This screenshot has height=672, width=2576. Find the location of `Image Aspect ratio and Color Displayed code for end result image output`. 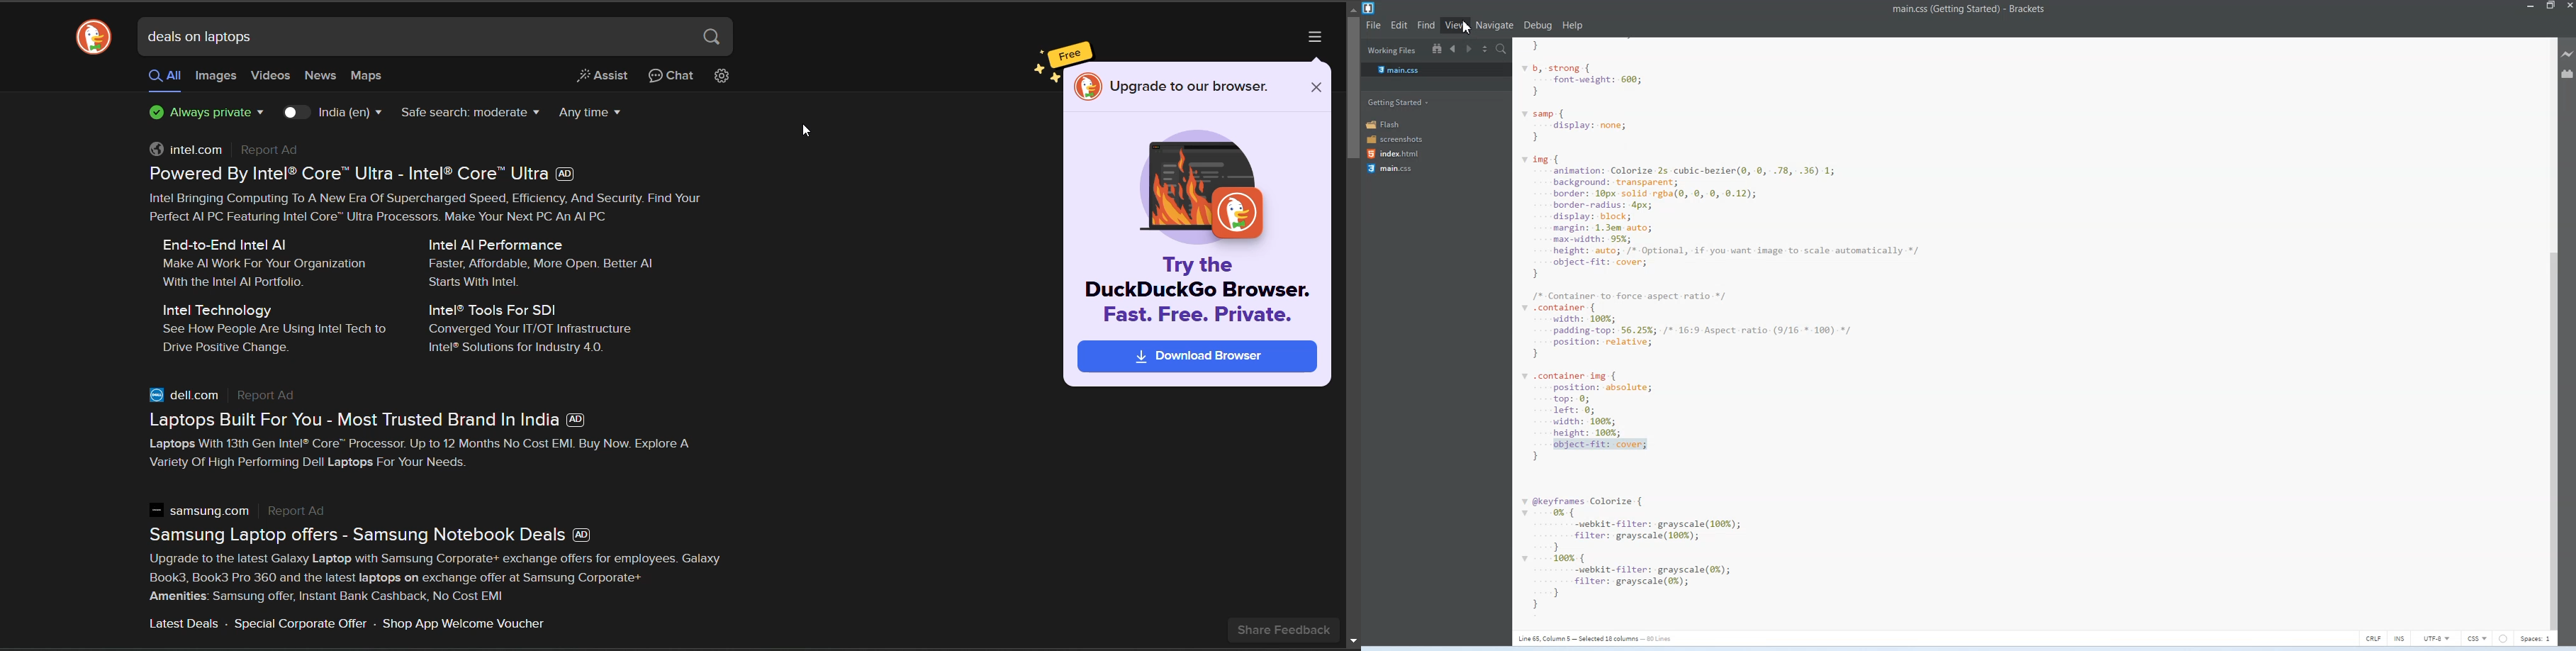

Image Aspect ratio and Color Displayed code for end result image output is located at coordinates (1740, 330).